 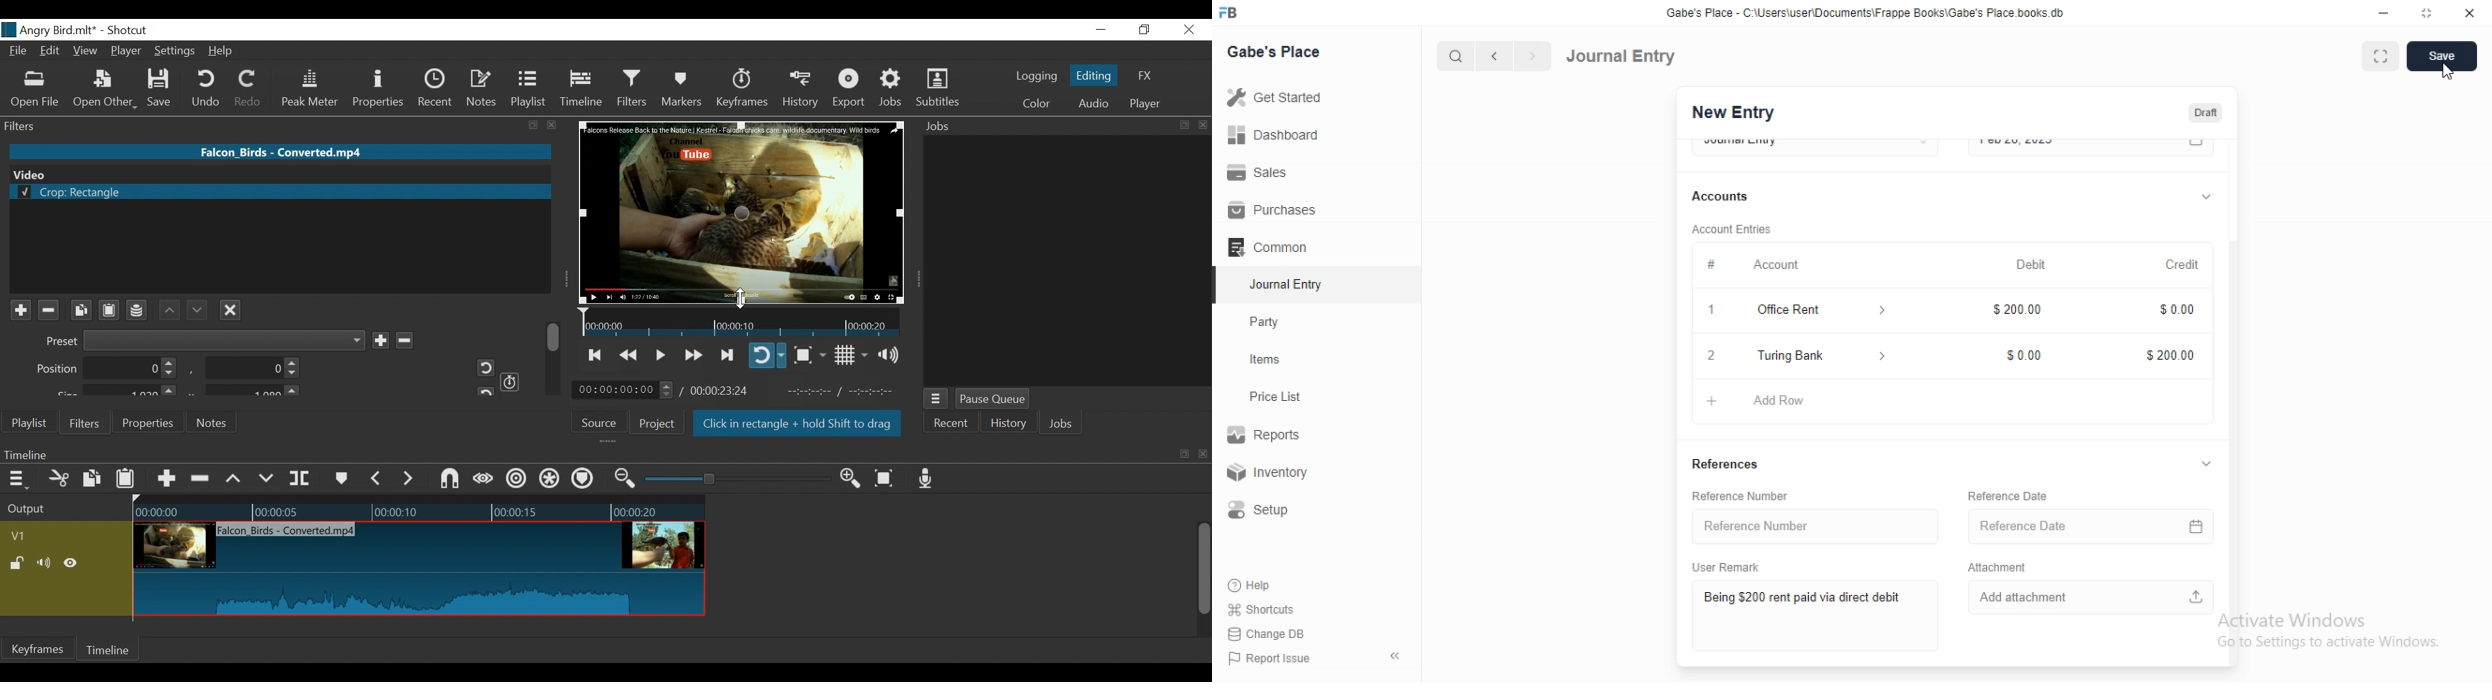 What do you see at coordinates (1271, 135) in the screenshot?
I see `Dashboard` at bounding box center [1271, 135].